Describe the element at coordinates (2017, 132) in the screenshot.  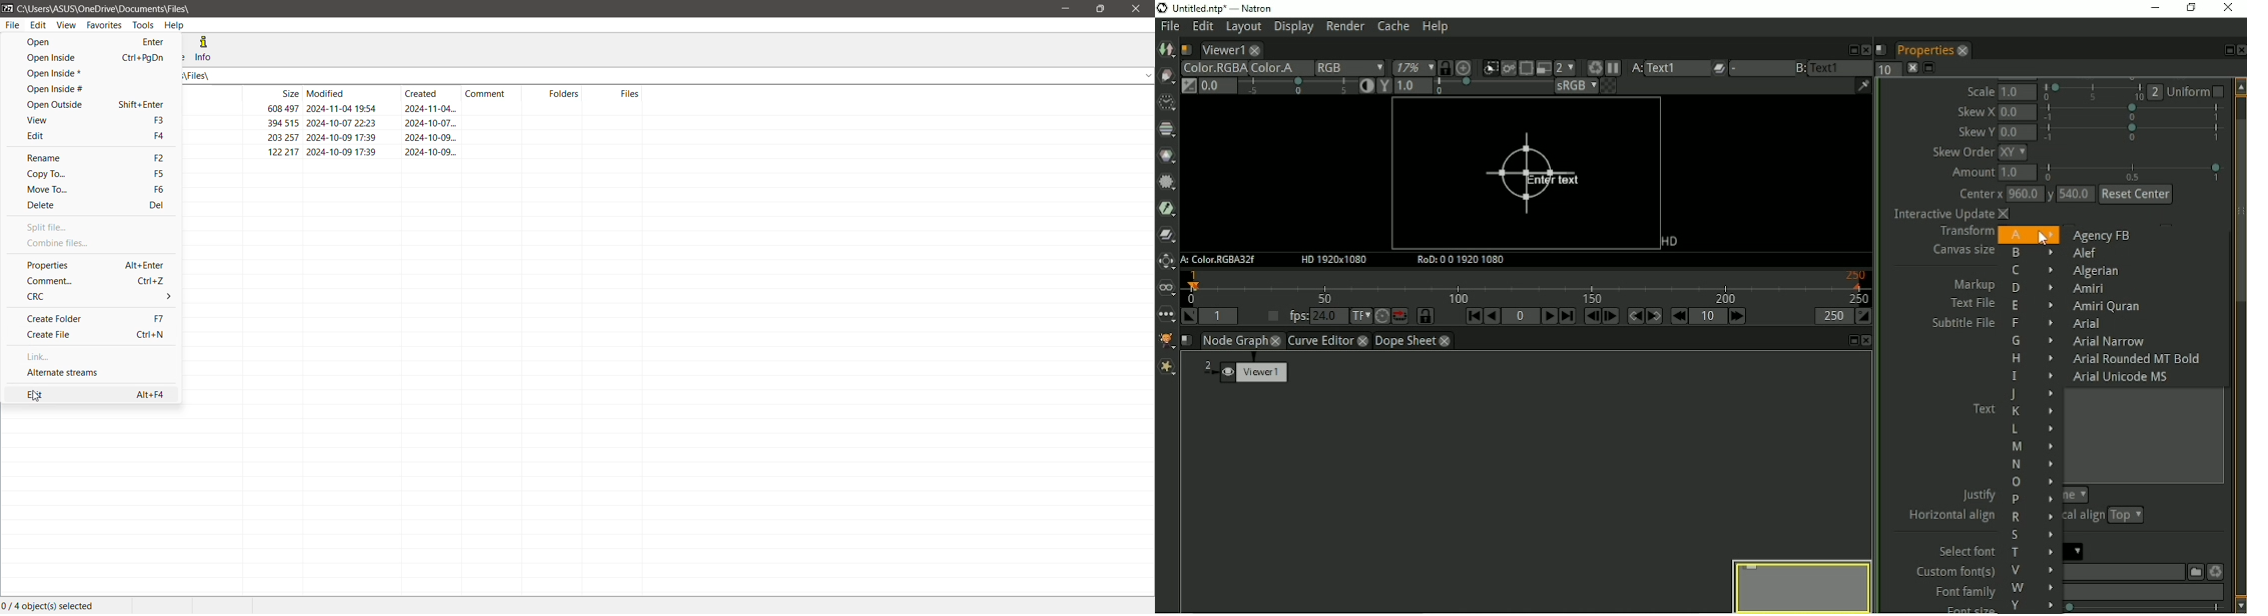
I see `0.0` at that location.